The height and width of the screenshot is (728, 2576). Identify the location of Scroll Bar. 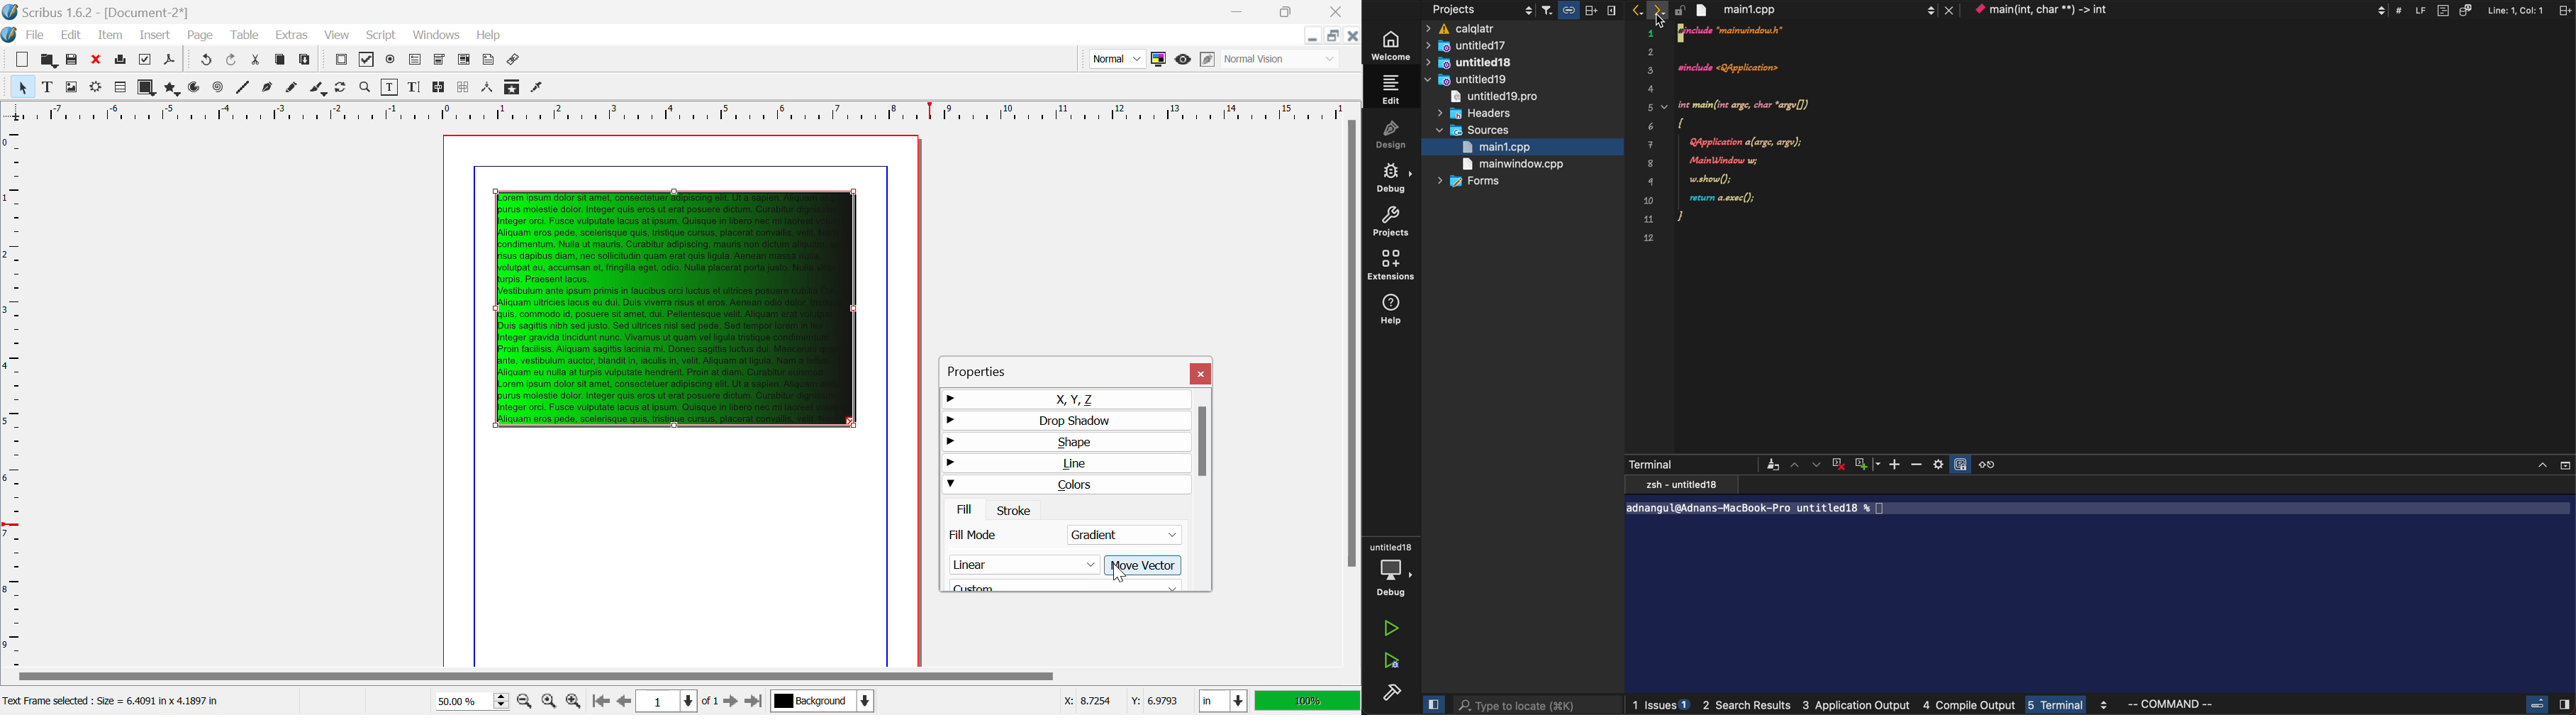
(680, 677).